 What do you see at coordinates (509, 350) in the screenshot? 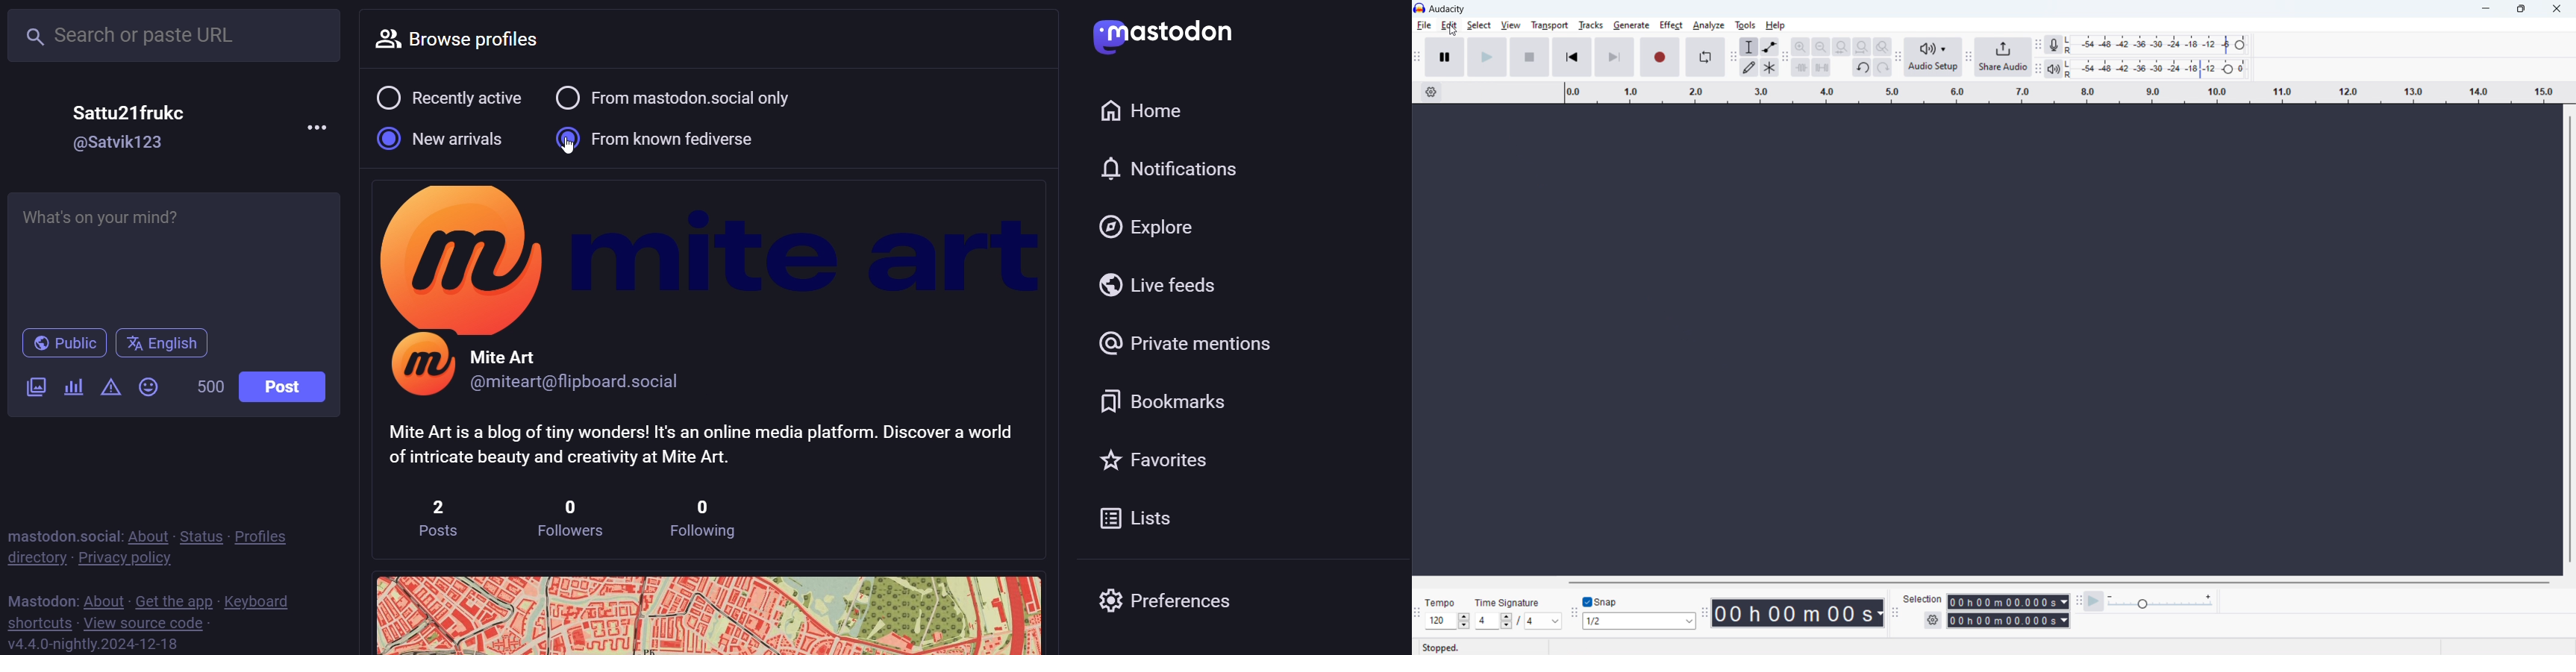
I see `Mite Art` at bounding box center [509, 350].